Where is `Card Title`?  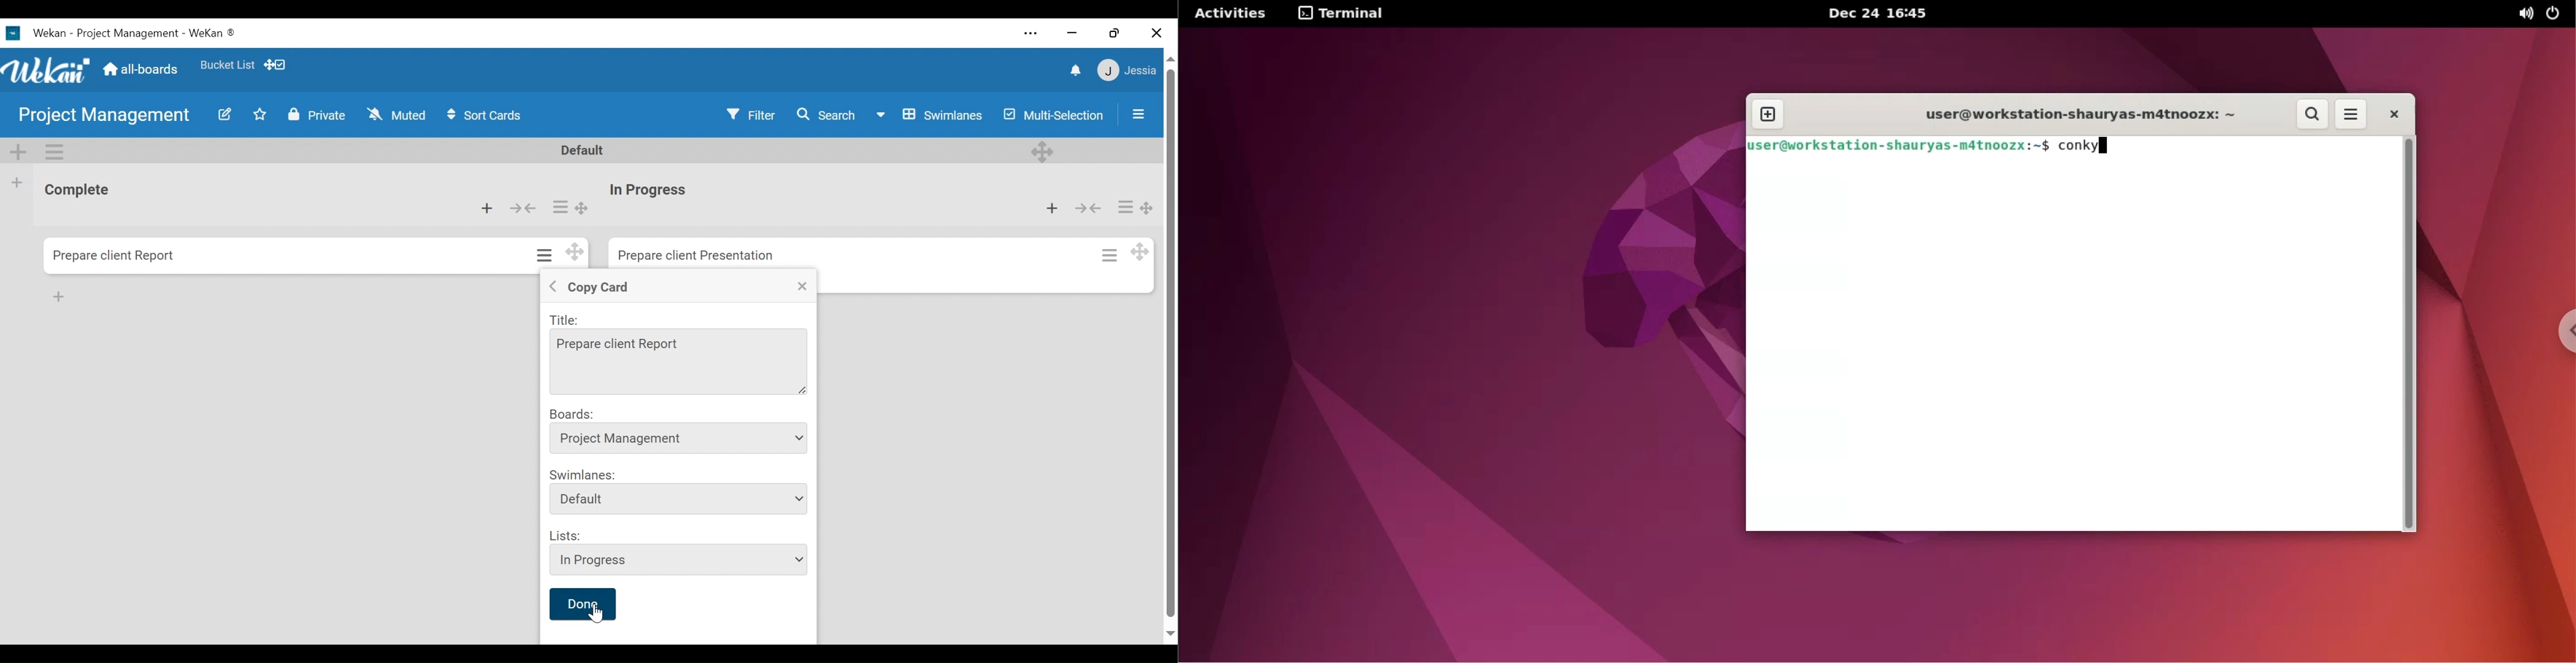
Card Title is located at coordinates (701, 255).